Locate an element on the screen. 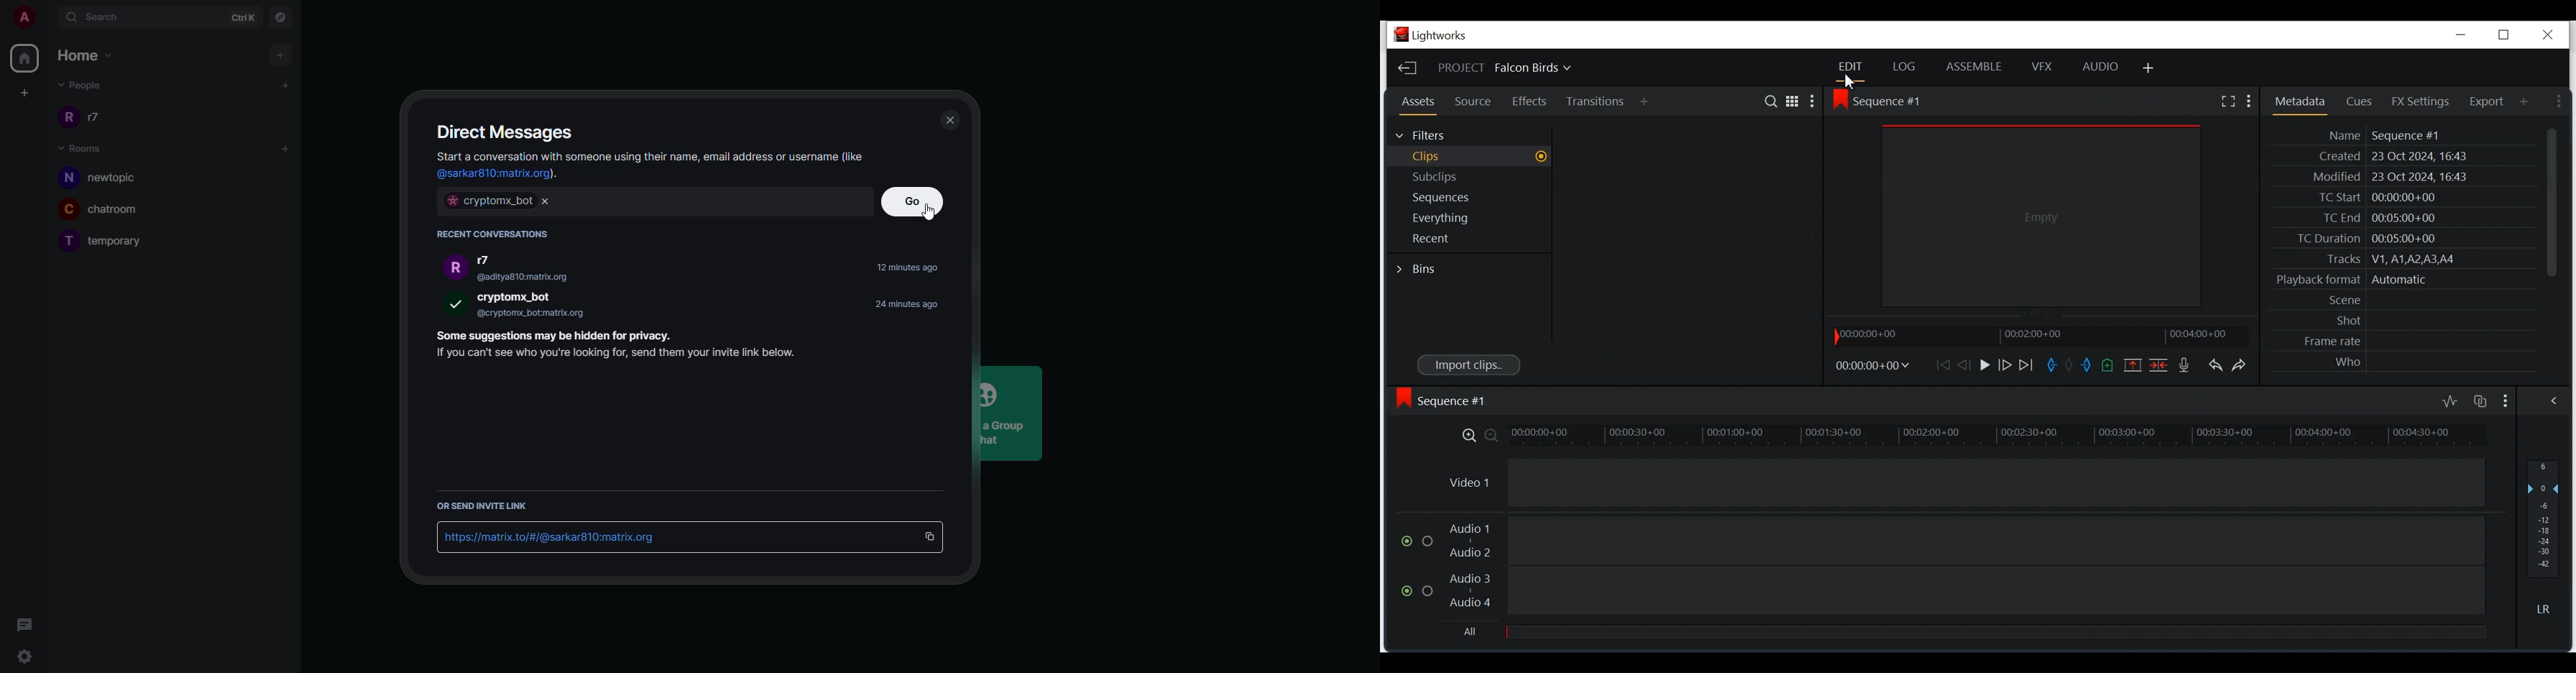 Image resolution: width=2576 pixels, height=700 pixels. Effects is located at coordinates (1529, 100).